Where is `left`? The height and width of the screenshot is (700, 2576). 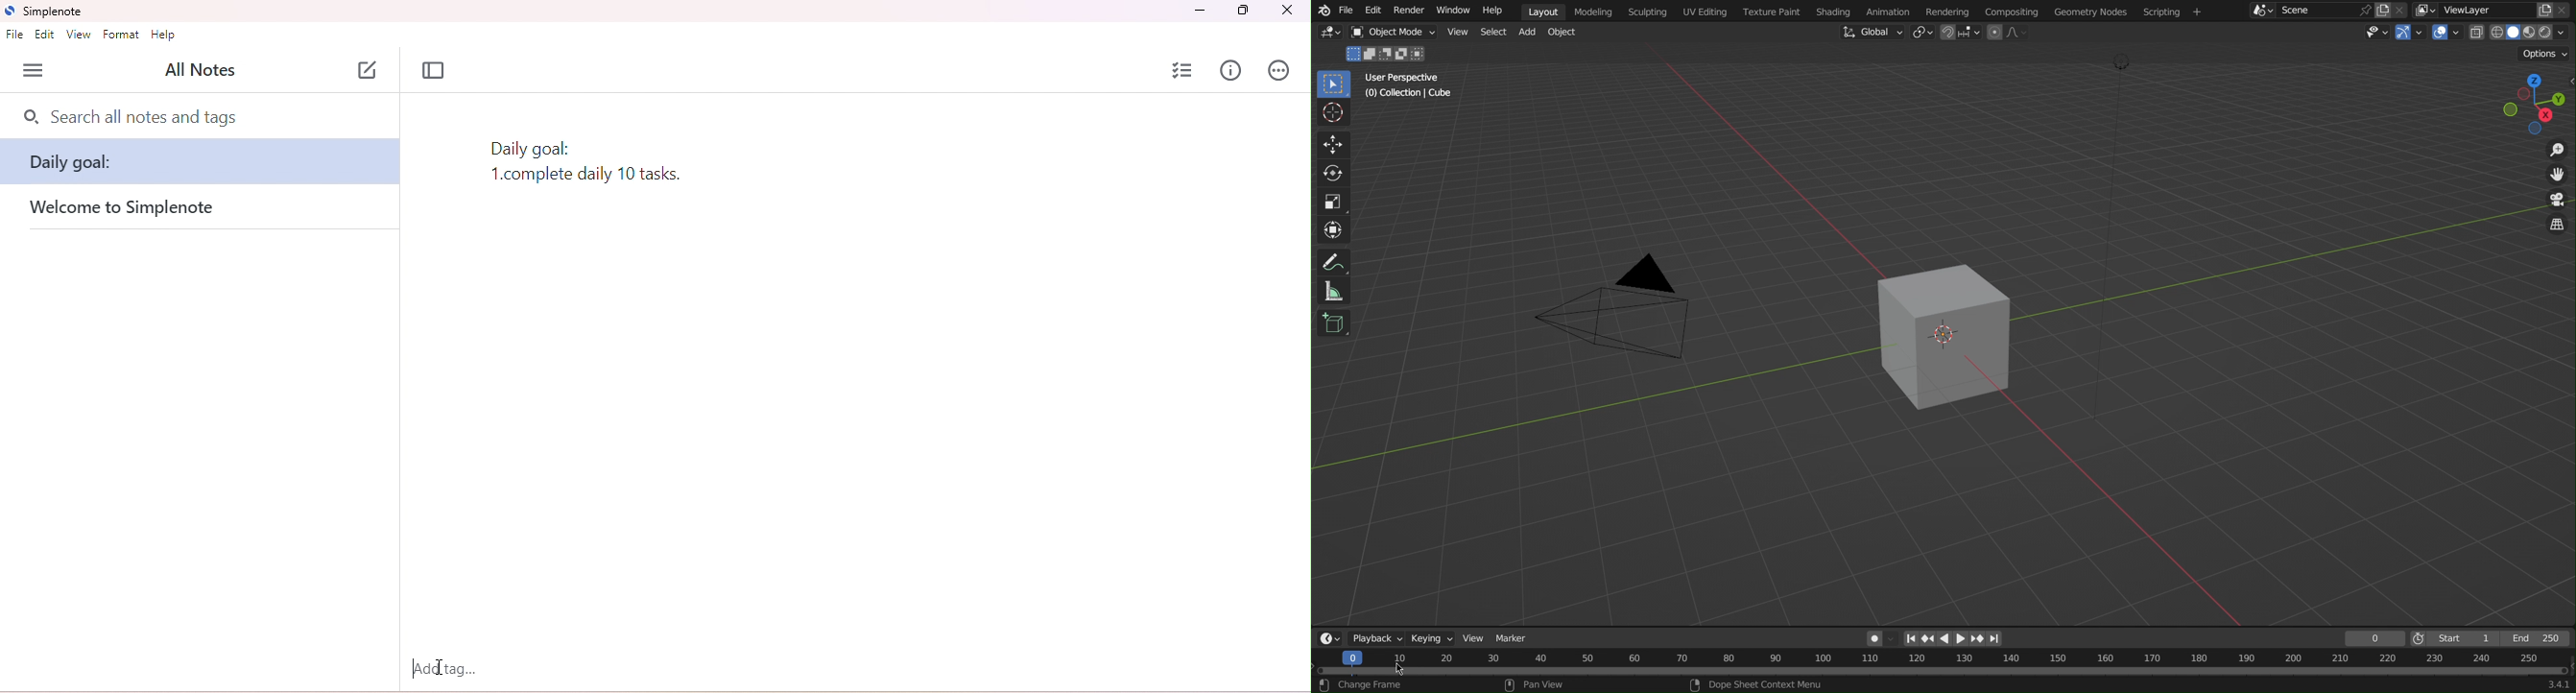 left is located at coordinates (1944, 639).